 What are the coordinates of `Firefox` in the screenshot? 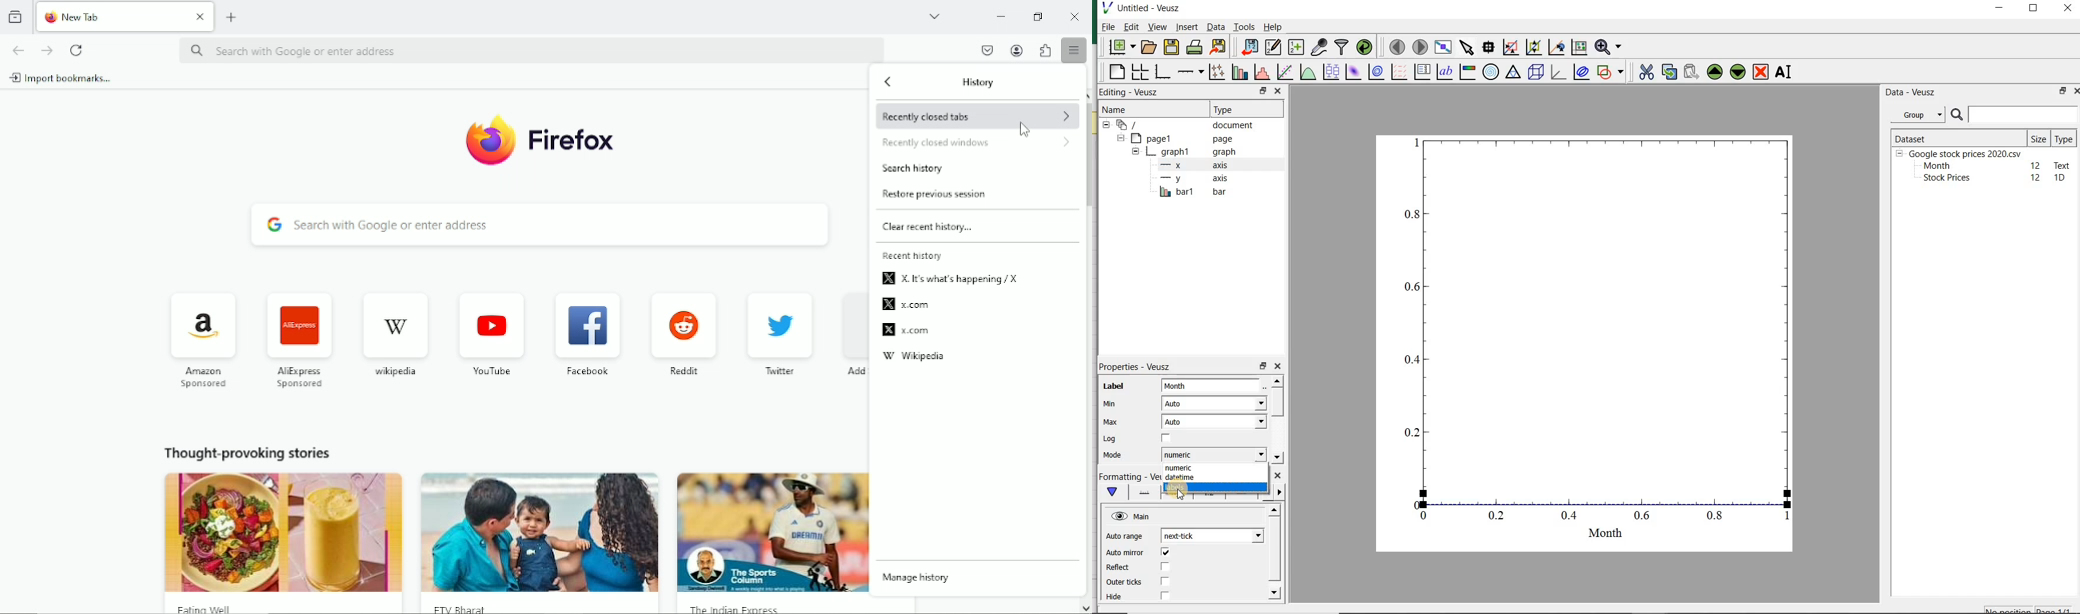 It's located at (576, 139).